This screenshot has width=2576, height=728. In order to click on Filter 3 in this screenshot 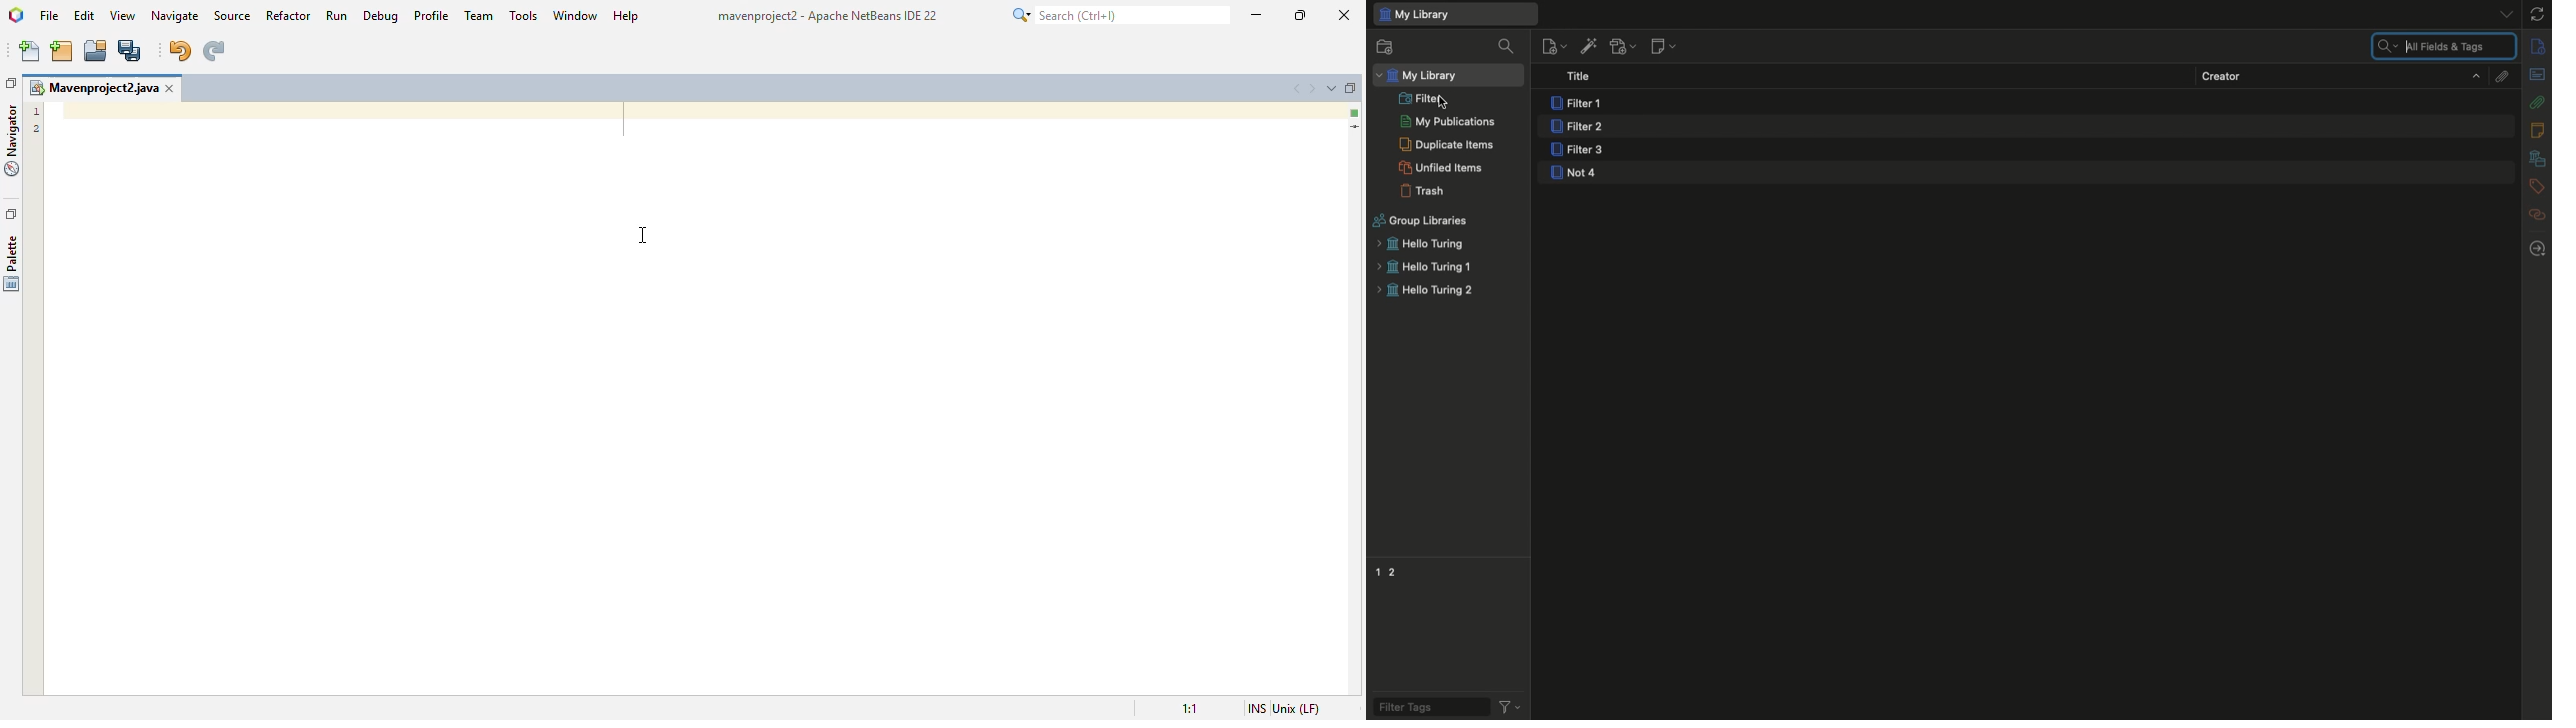, I will do `click(1581, 152)`.